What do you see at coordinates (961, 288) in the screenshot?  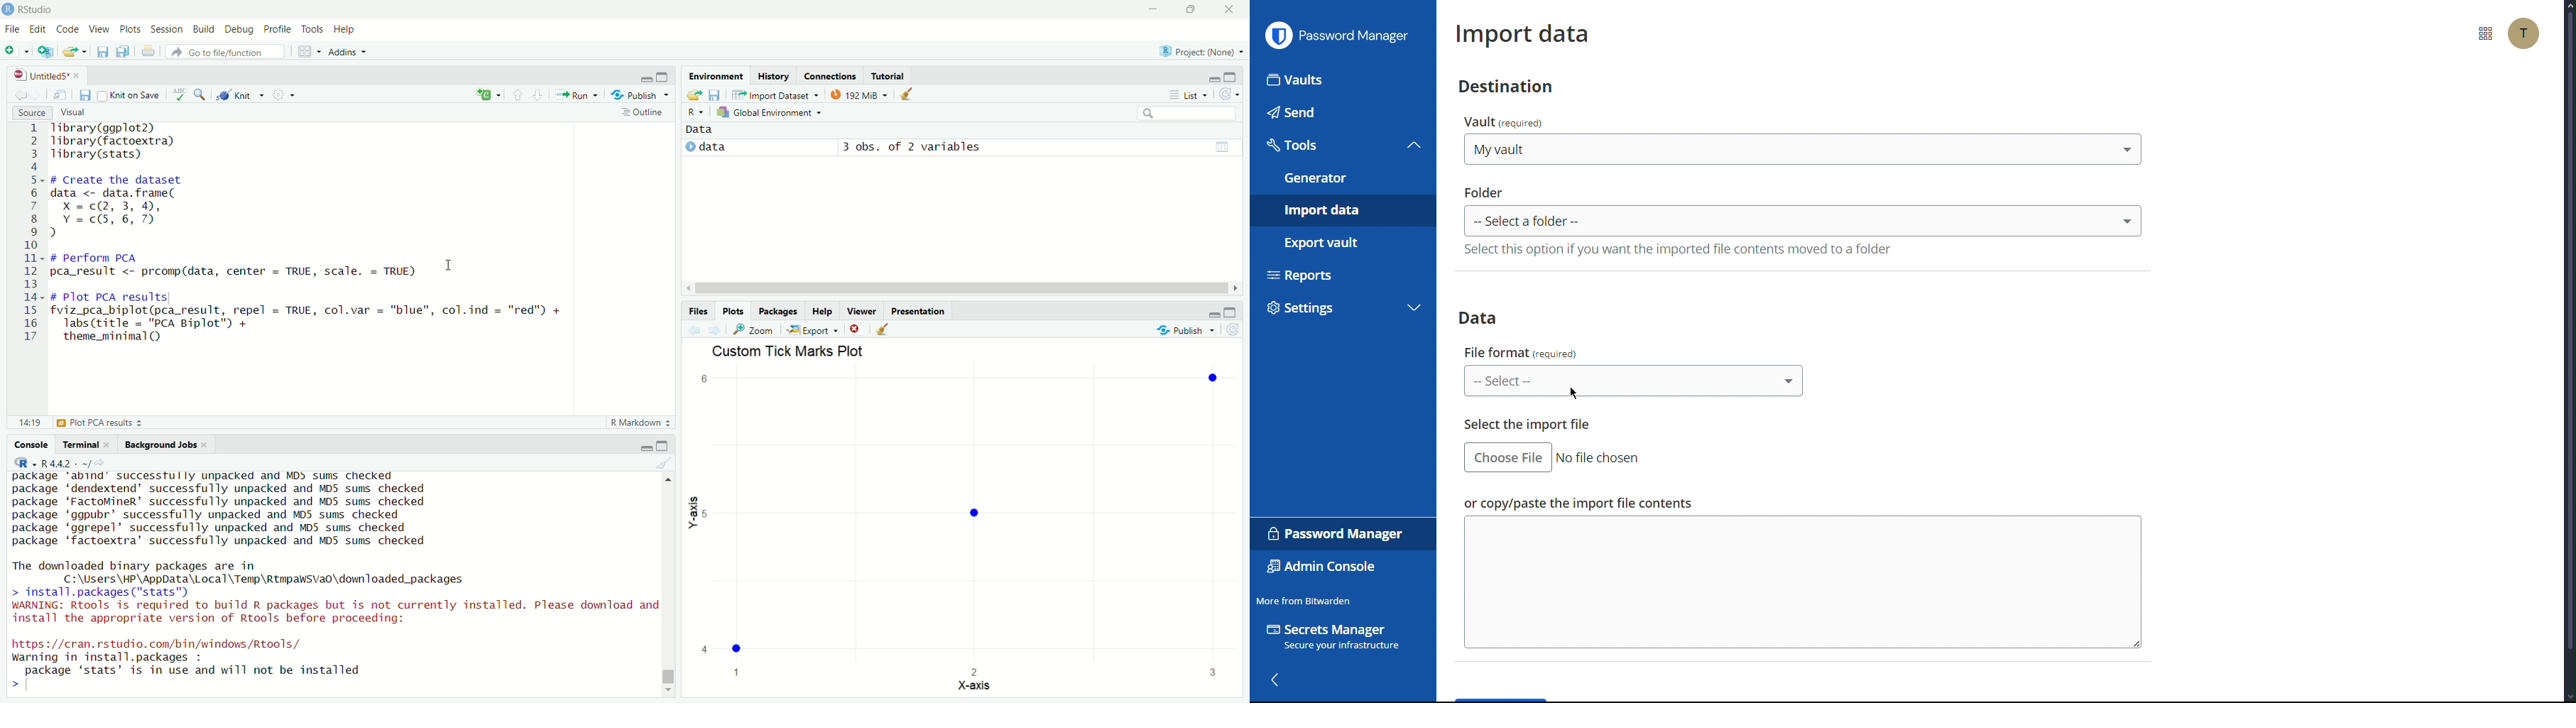 I see `horizontal scrollbar` at bounding box center [961, 288].